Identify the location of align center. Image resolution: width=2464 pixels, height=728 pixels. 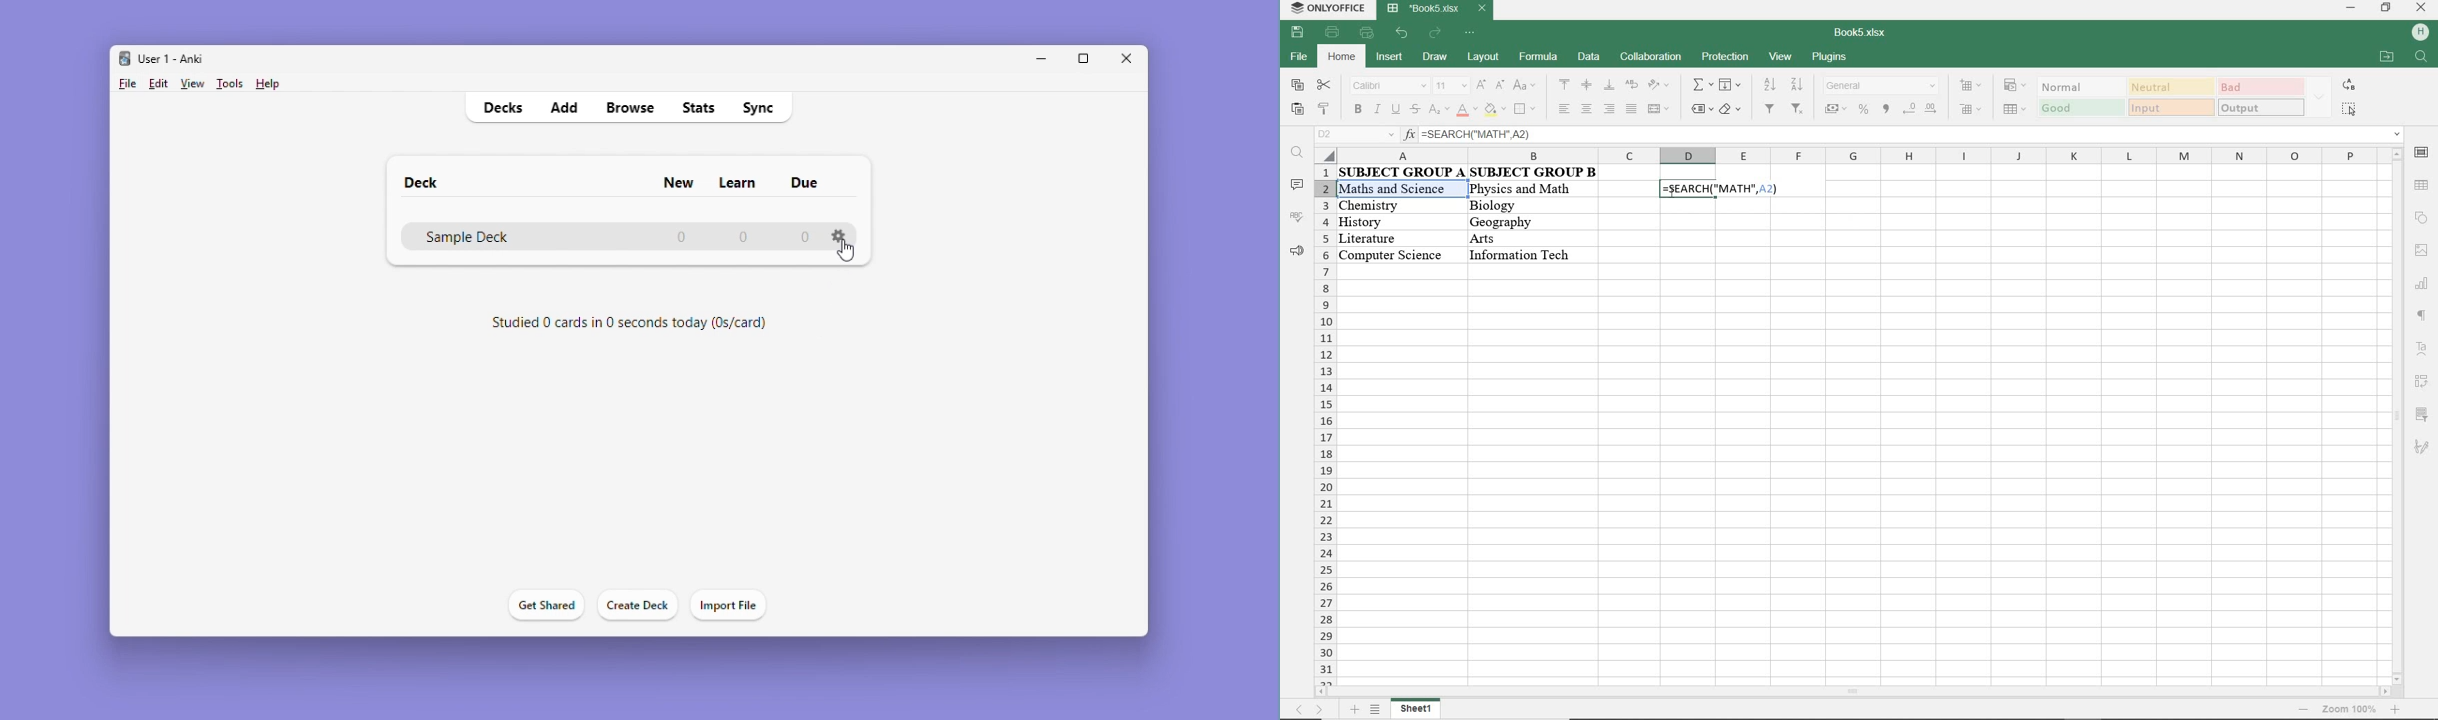
(1586, 108).